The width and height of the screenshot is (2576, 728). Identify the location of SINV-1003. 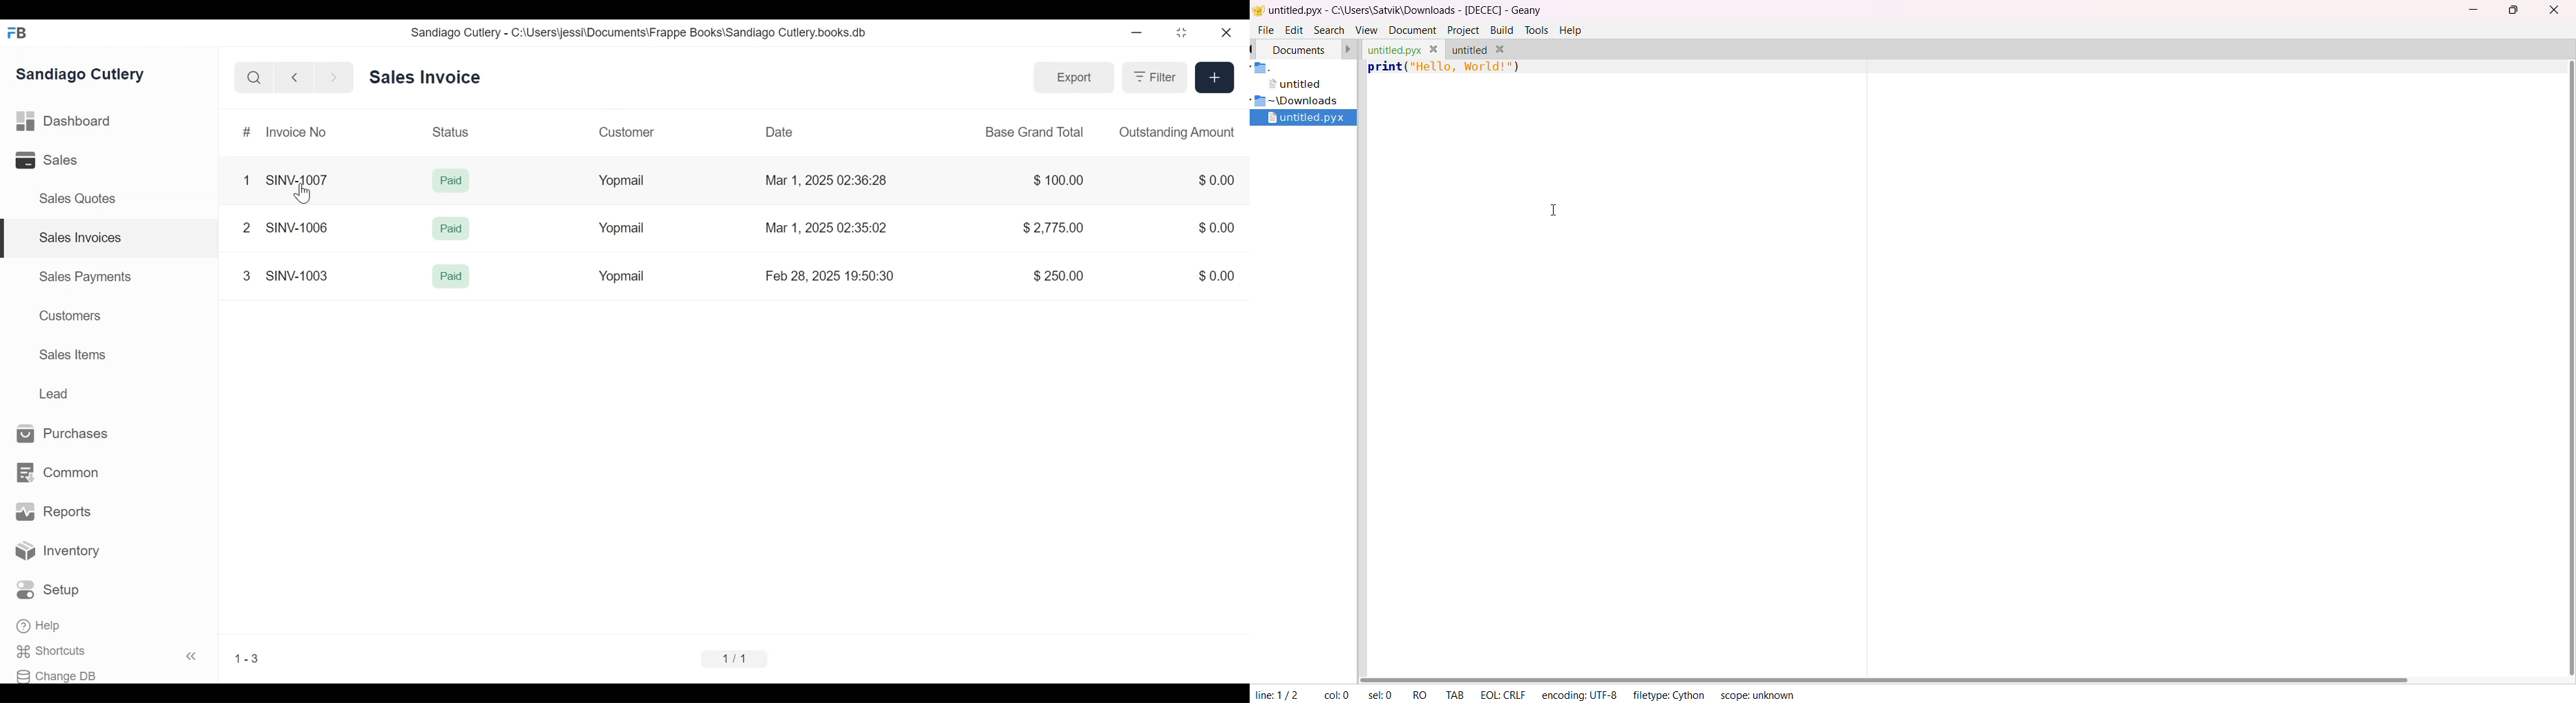
(297, 275).